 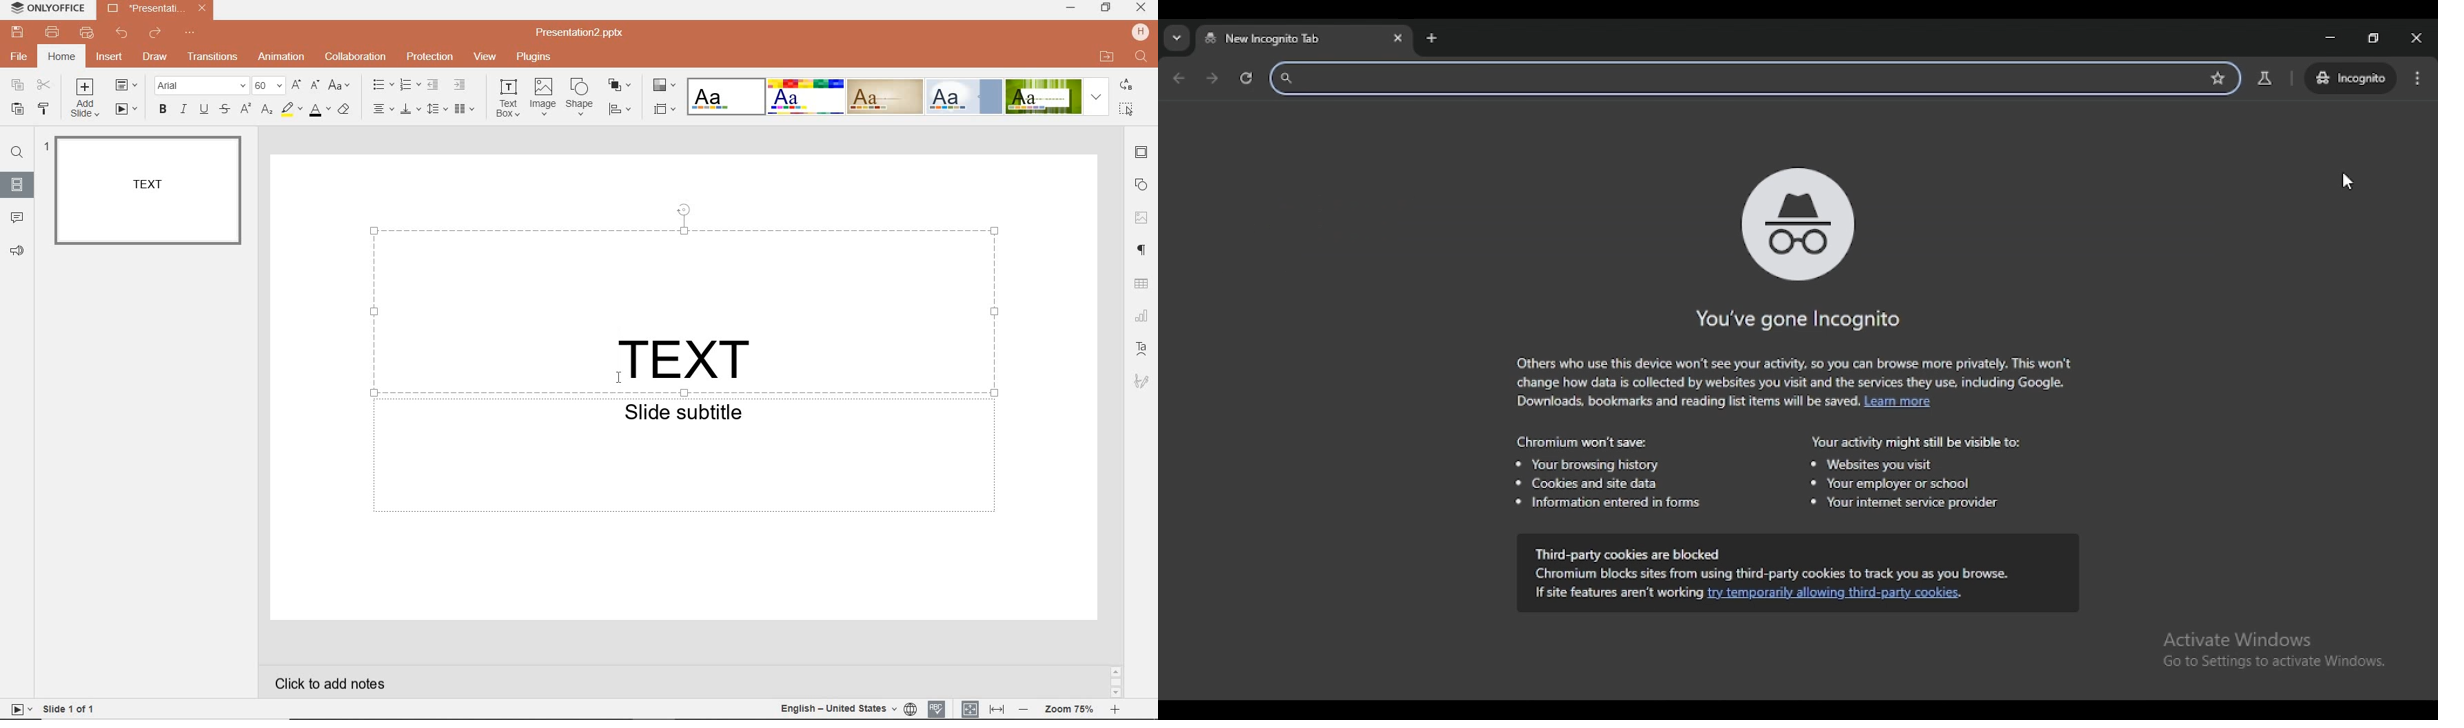 I want to click on TET ART, so click(x=1141, y=347).